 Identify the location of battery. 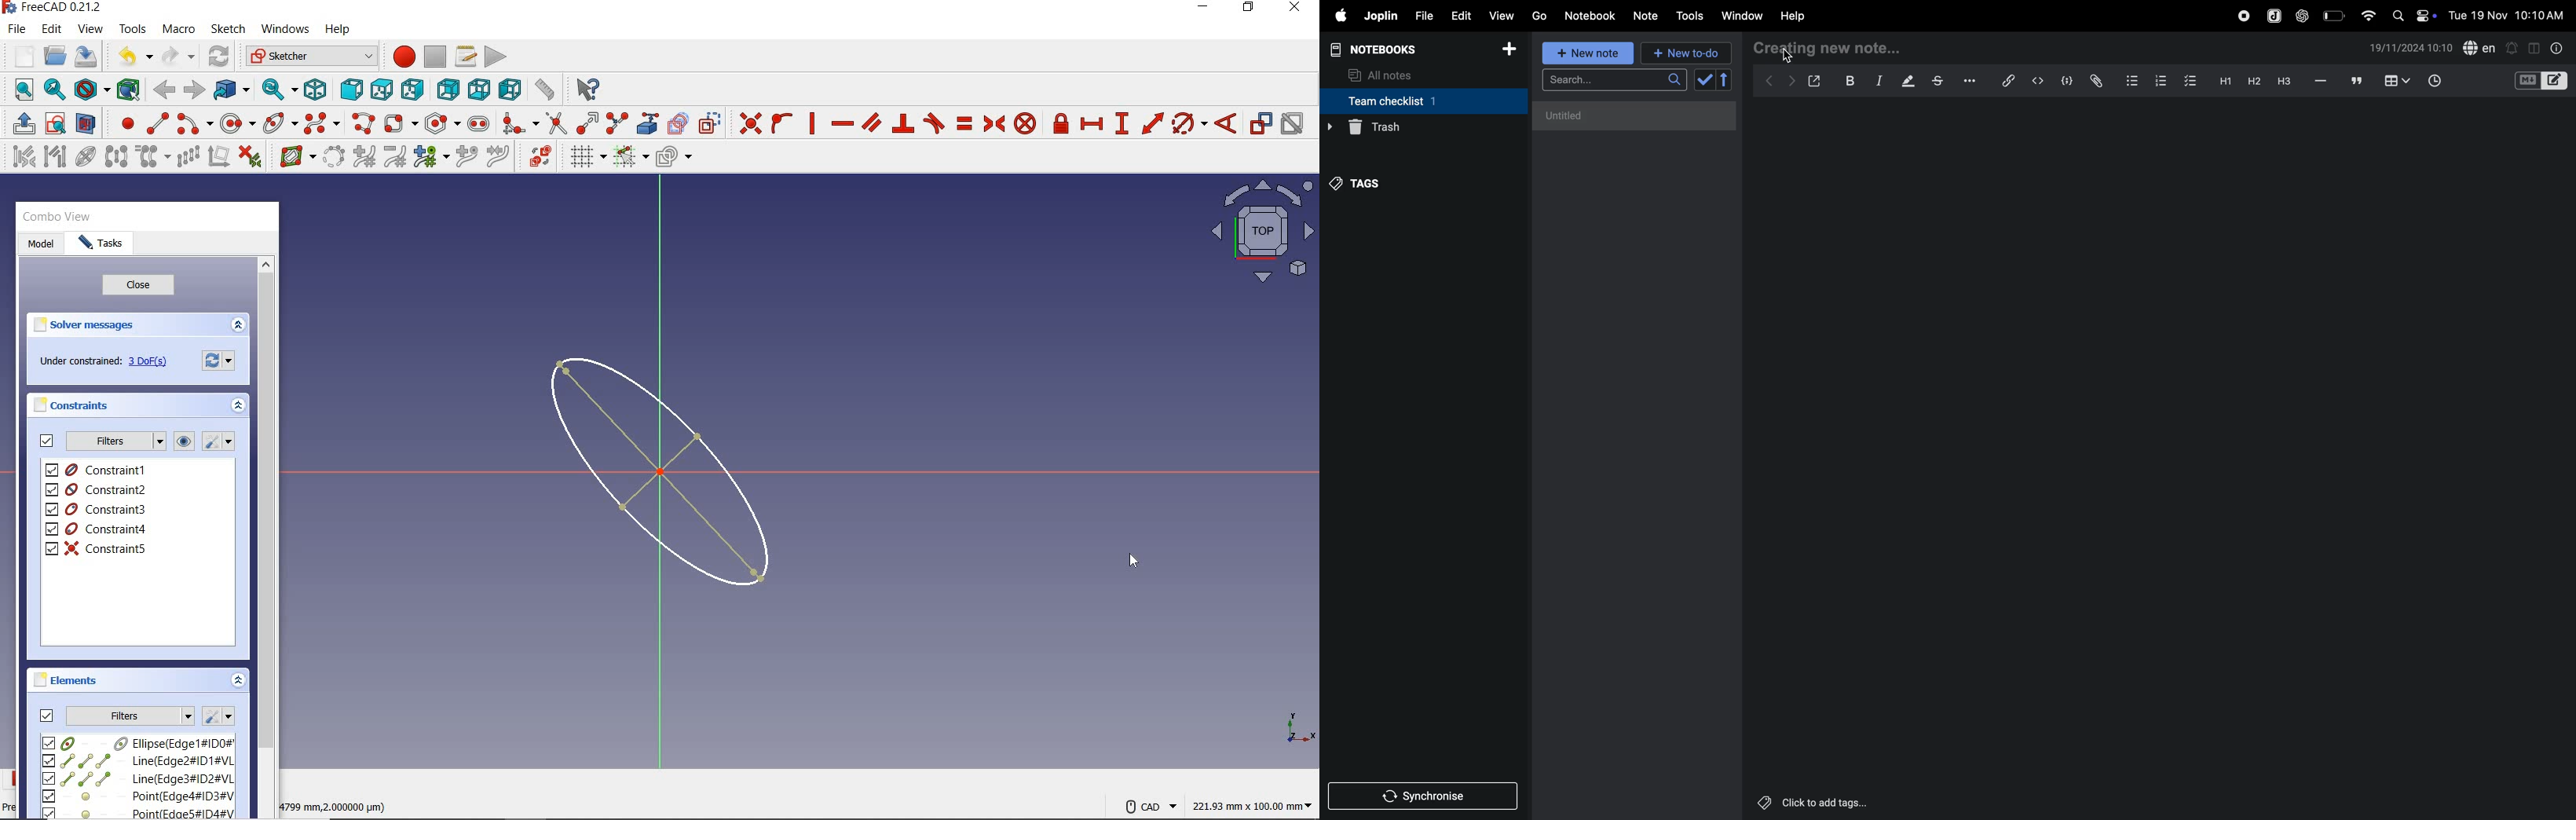
(2334, 15).